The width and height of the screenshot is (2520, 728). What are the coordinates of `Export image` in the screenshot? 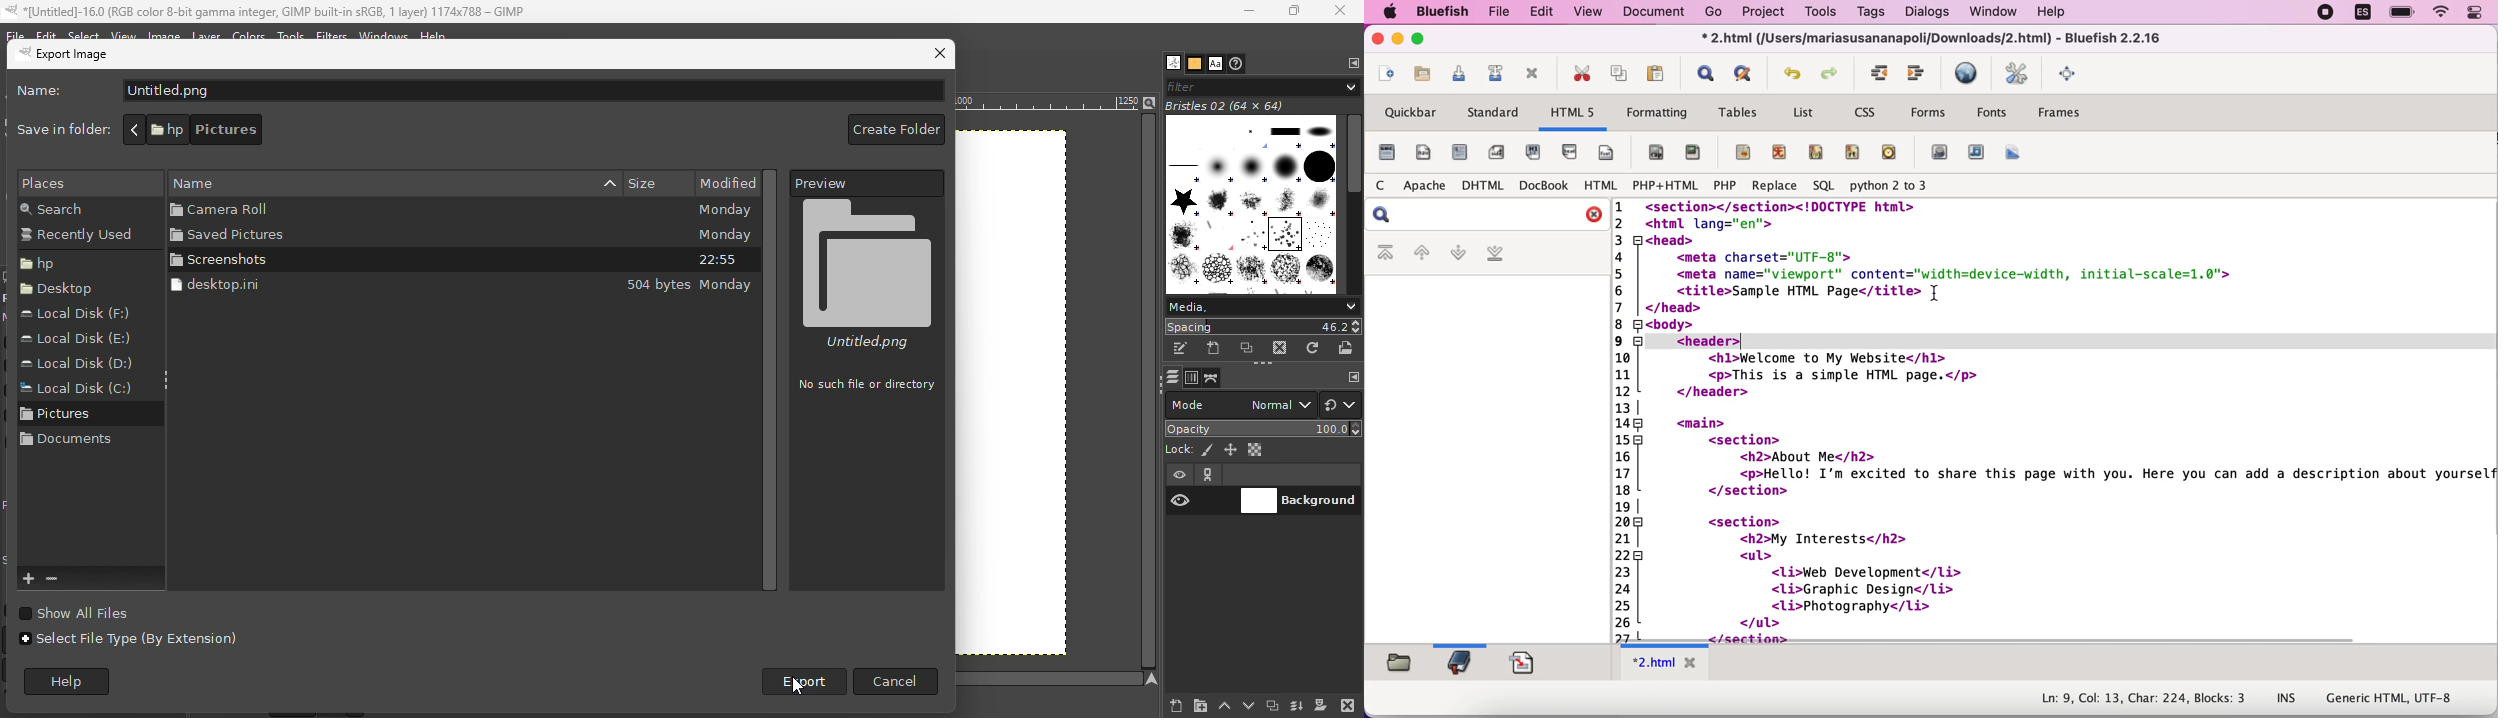 It's located at (95, 57).